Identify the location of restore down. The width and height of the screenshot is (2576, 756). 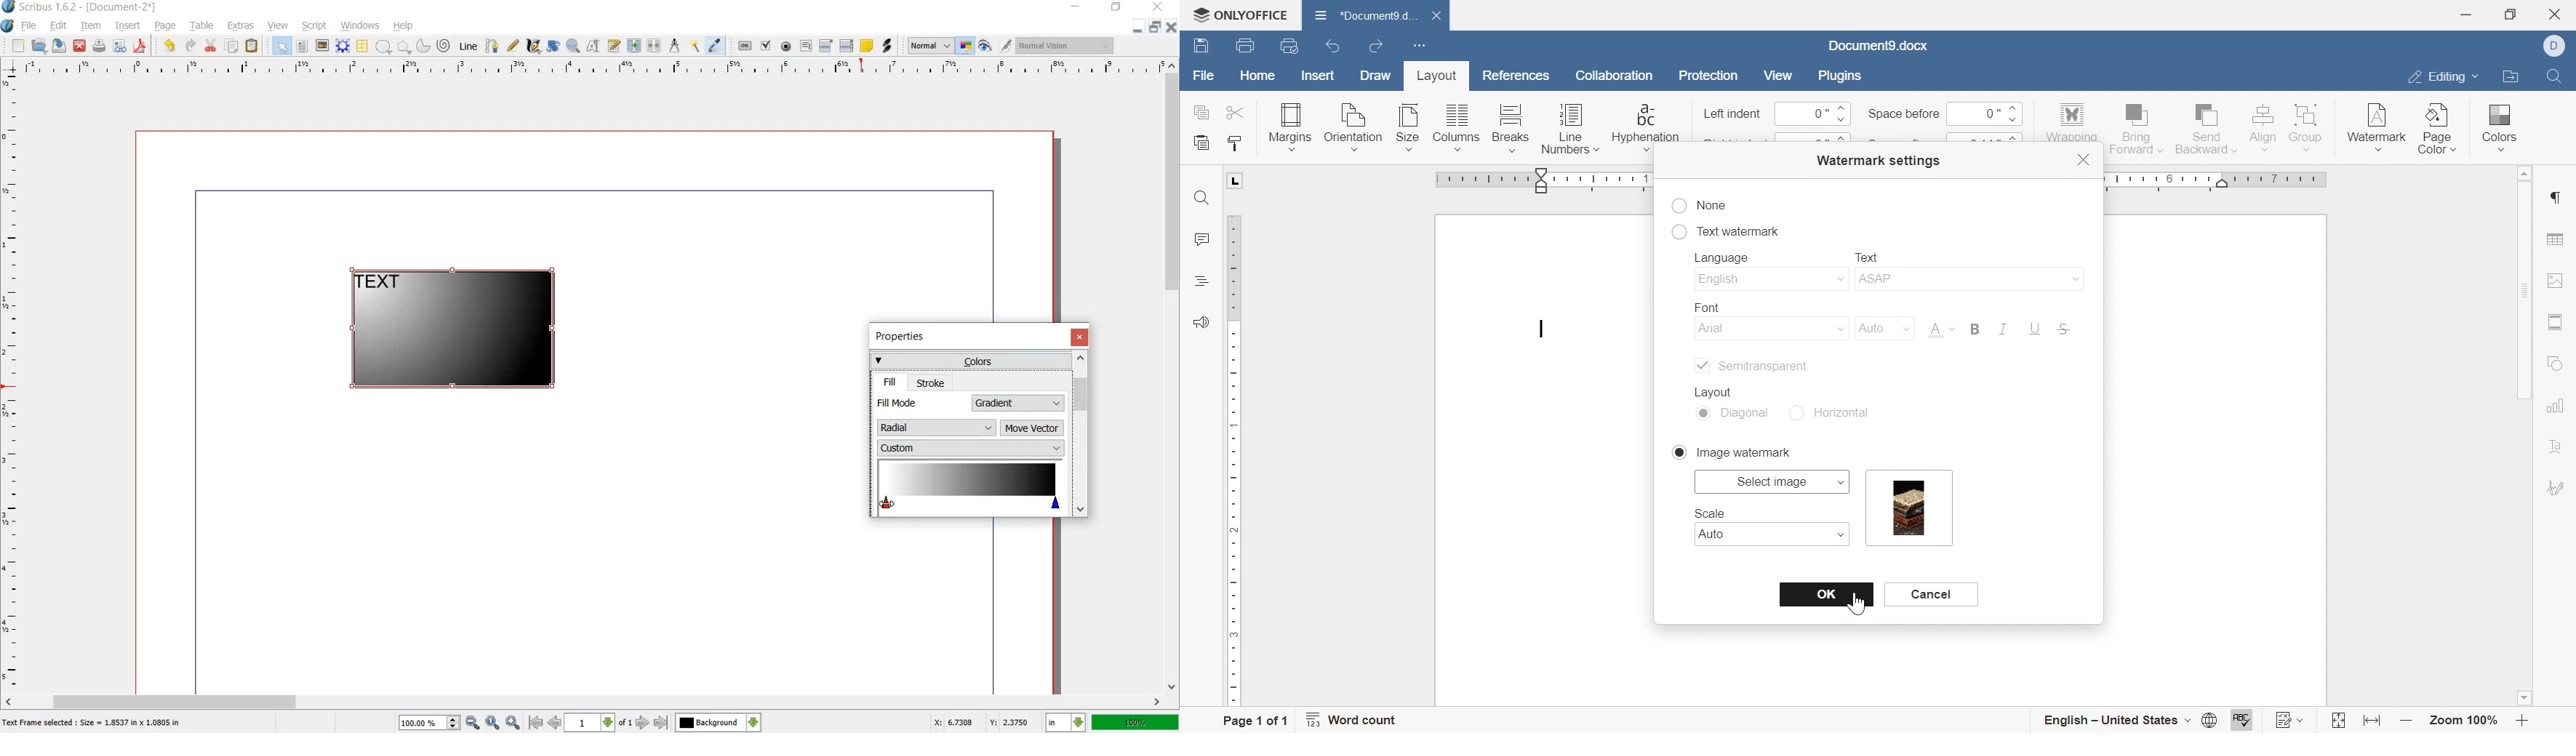
(2515, 14).